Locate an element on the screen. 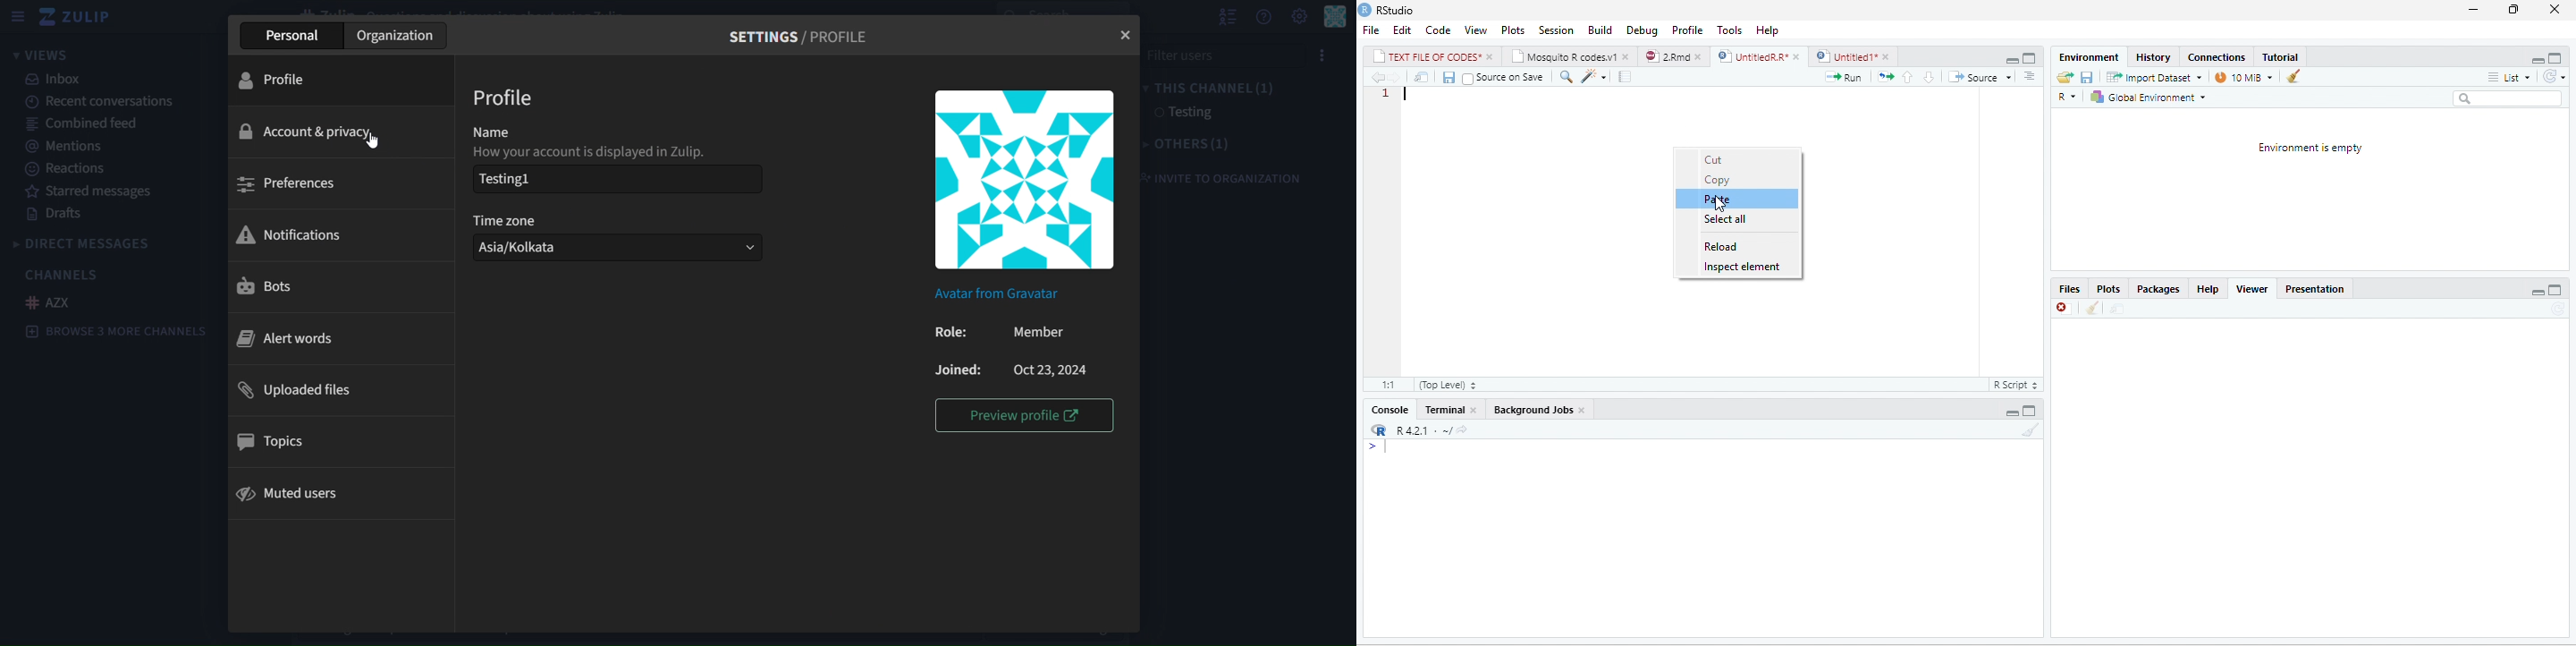 Image resolution: width=2576 pixels, height=672 pixels. refresh is located at coordinates (2557, 77).